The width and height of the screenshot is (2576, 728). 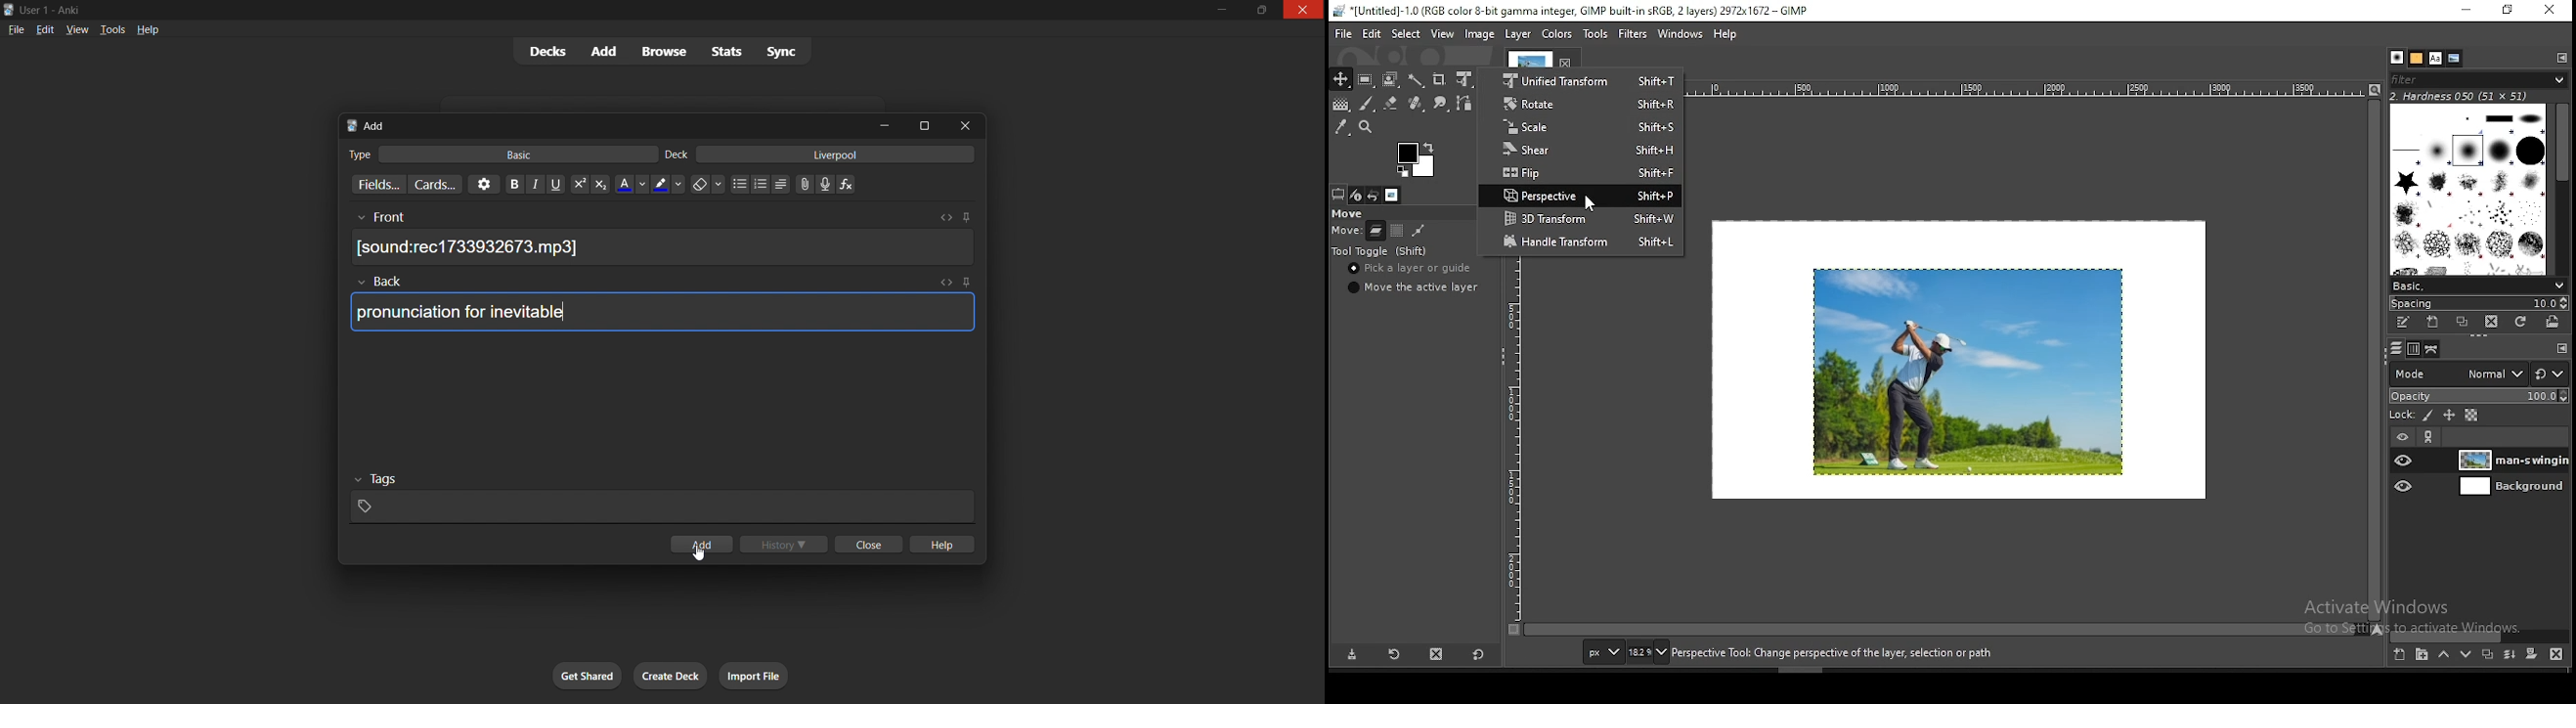 What do you see at coordinates (783, 52) in the screenshot?
I see `sync` at bounding box center [783, 52].